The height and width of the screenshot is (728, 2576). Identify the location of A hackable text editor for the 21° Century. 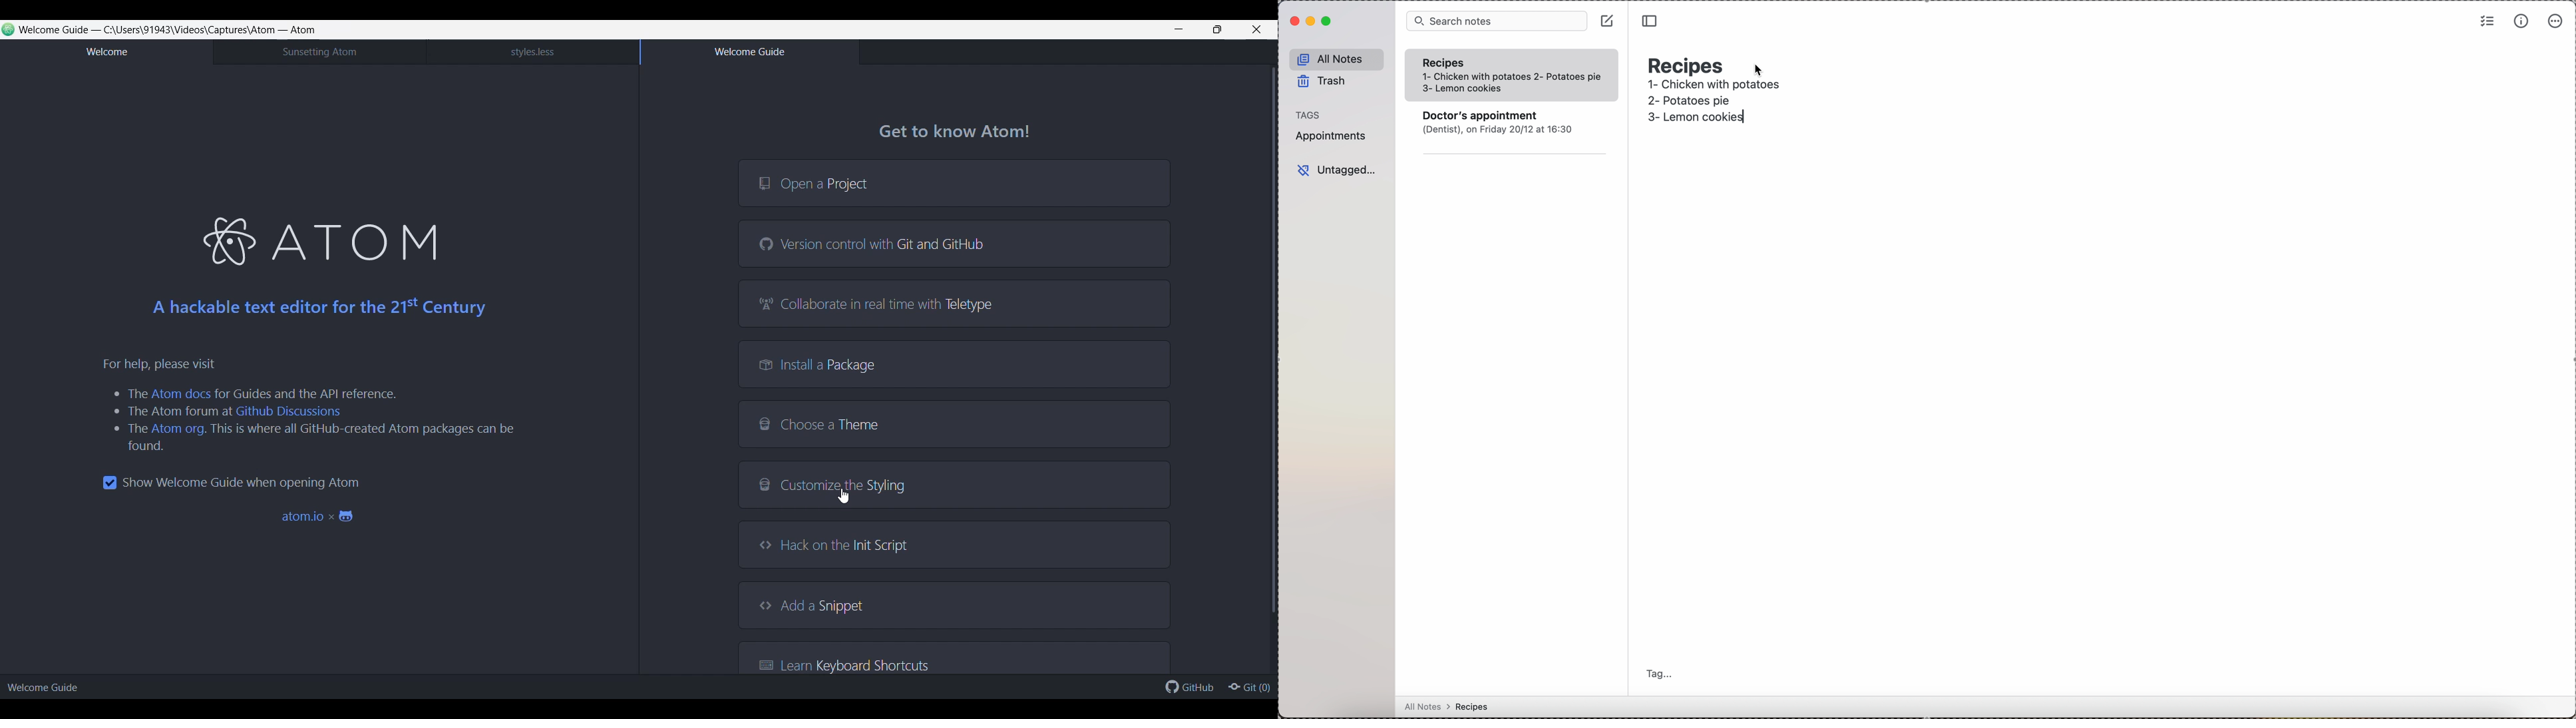
(314, 311).